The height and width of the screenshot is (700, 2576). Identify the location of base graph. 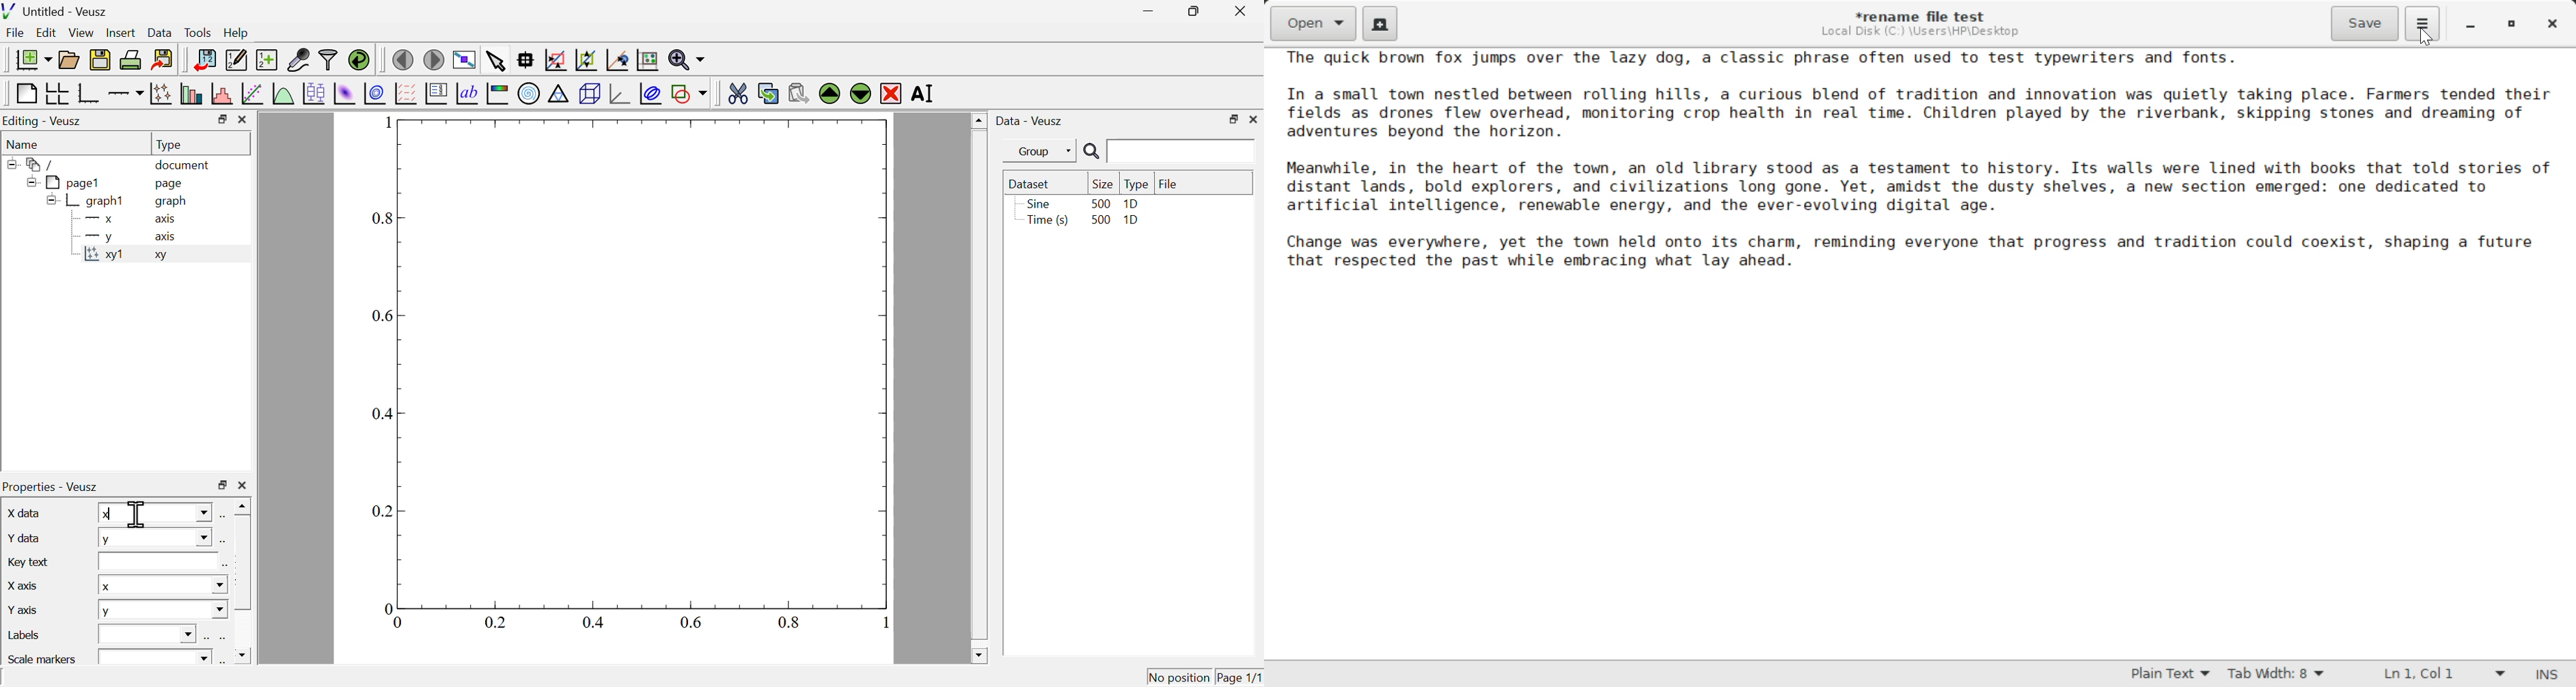
(89, 93).